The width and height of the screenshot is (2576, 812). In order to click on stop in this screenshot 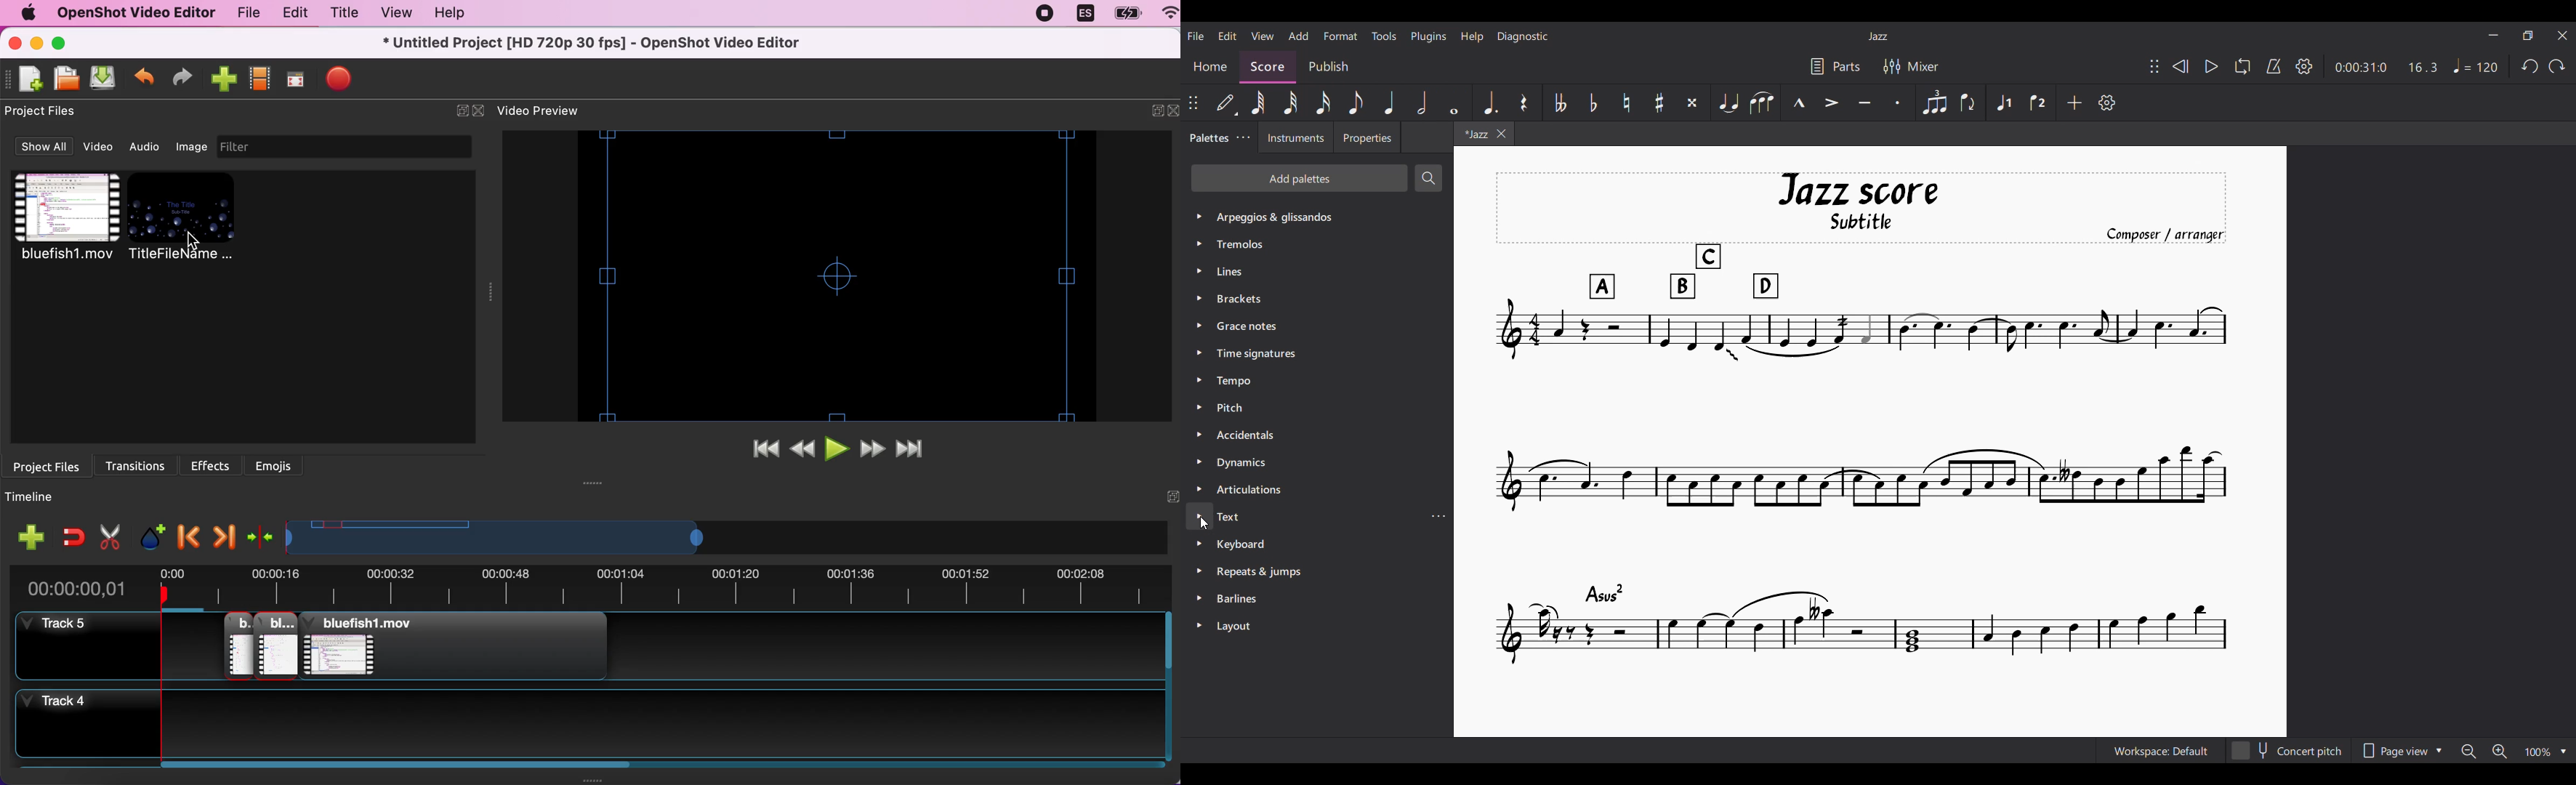, I will do `click(339, 78)`.